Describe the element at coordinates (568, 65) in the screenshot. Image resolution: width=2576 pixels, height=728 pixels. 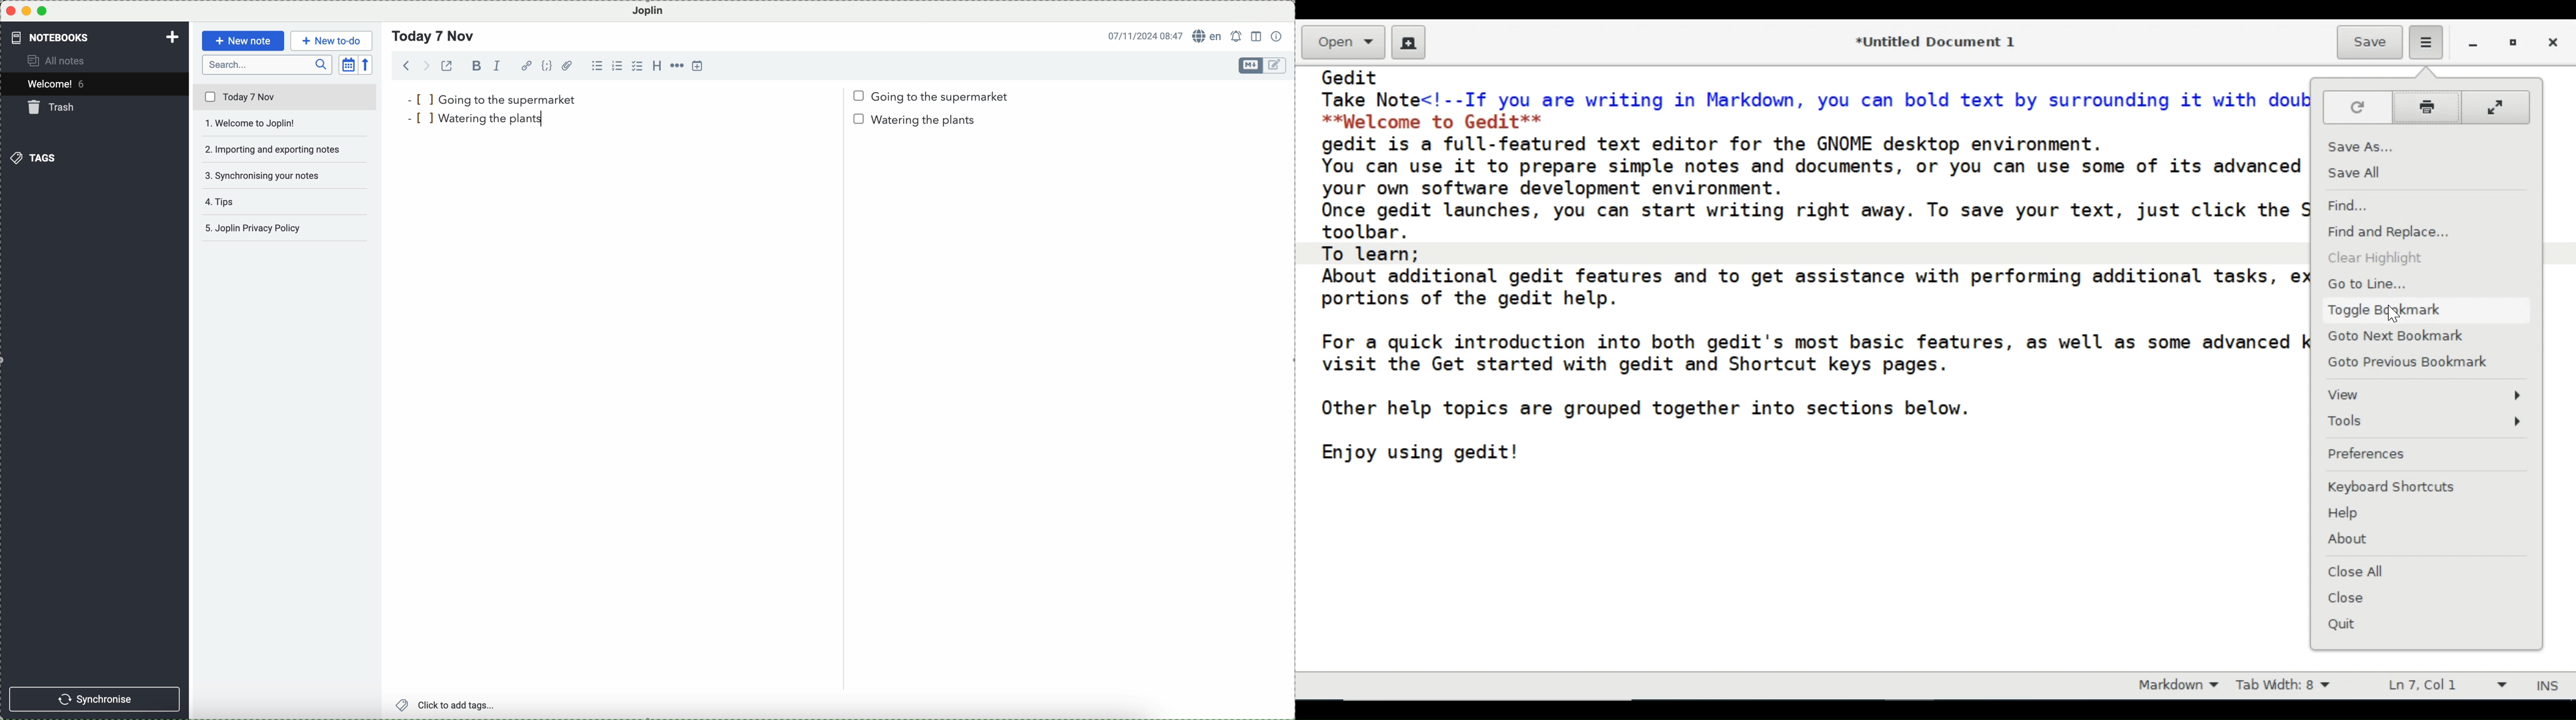
I see `attach file` at that location.